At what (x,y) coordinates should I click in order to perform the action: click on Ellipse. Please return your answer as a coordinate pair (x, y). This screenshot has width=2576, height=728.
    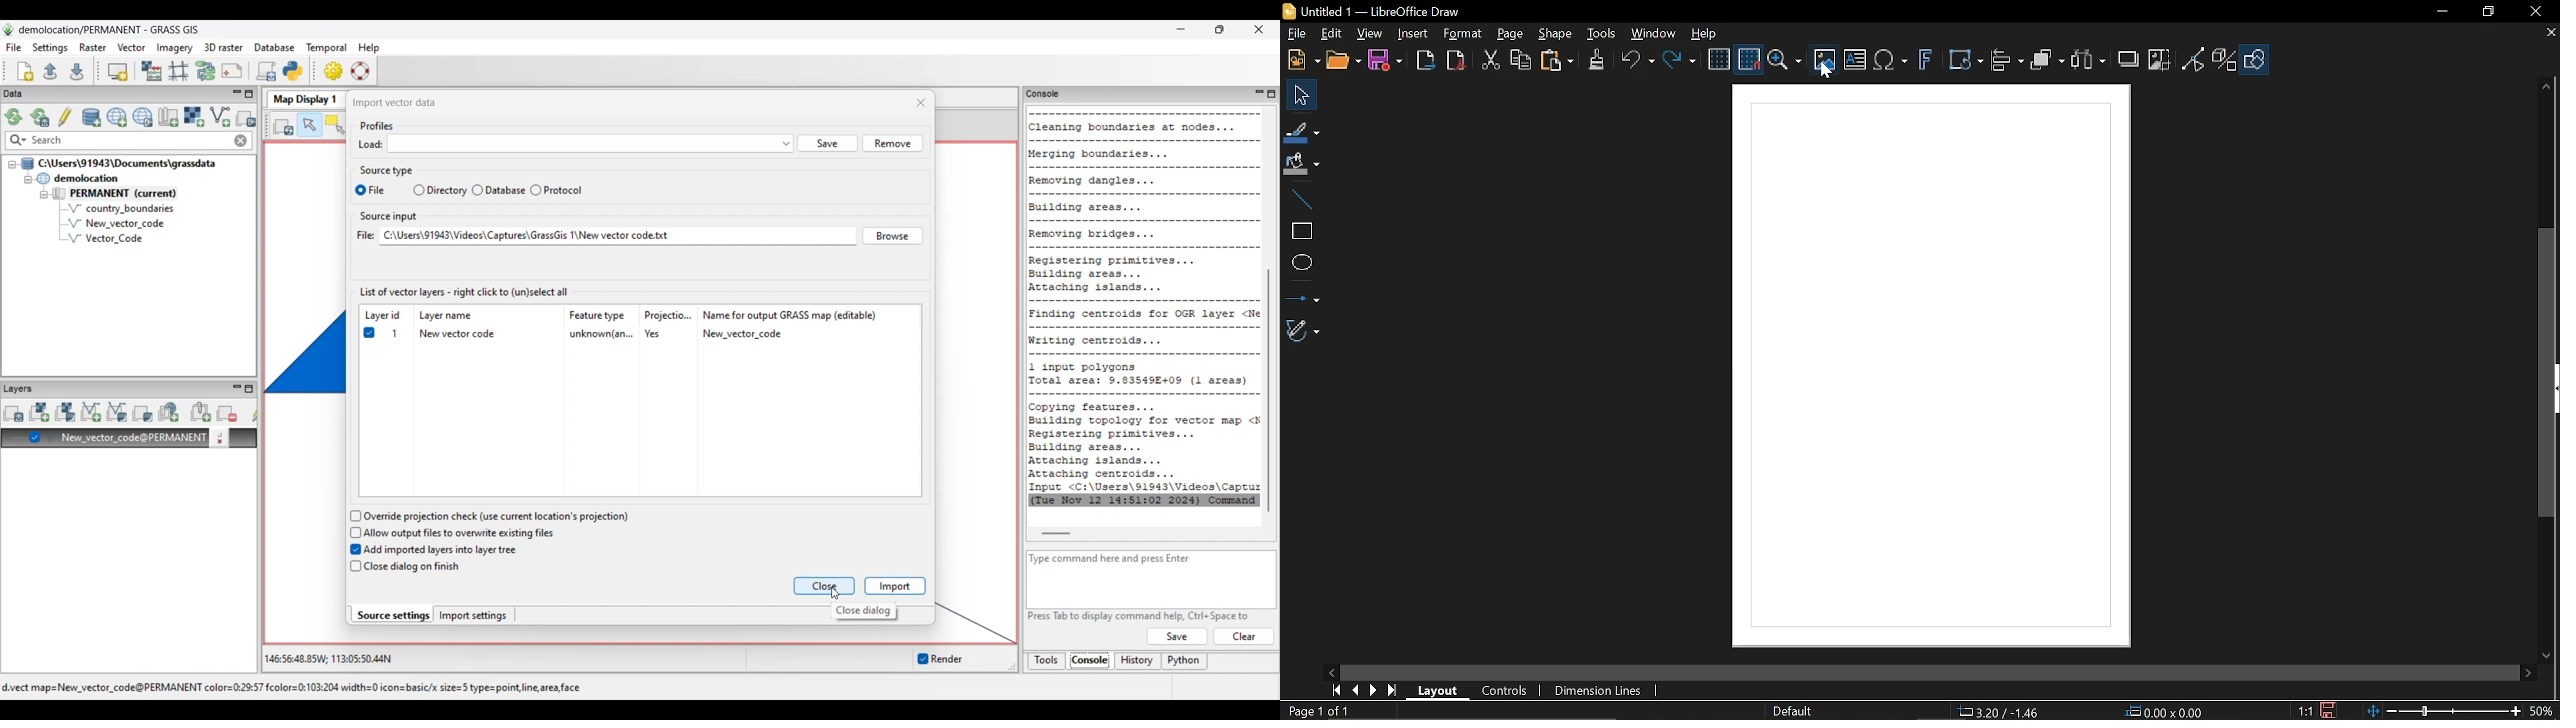
    Looking at the image, I should click on (1299, 261).